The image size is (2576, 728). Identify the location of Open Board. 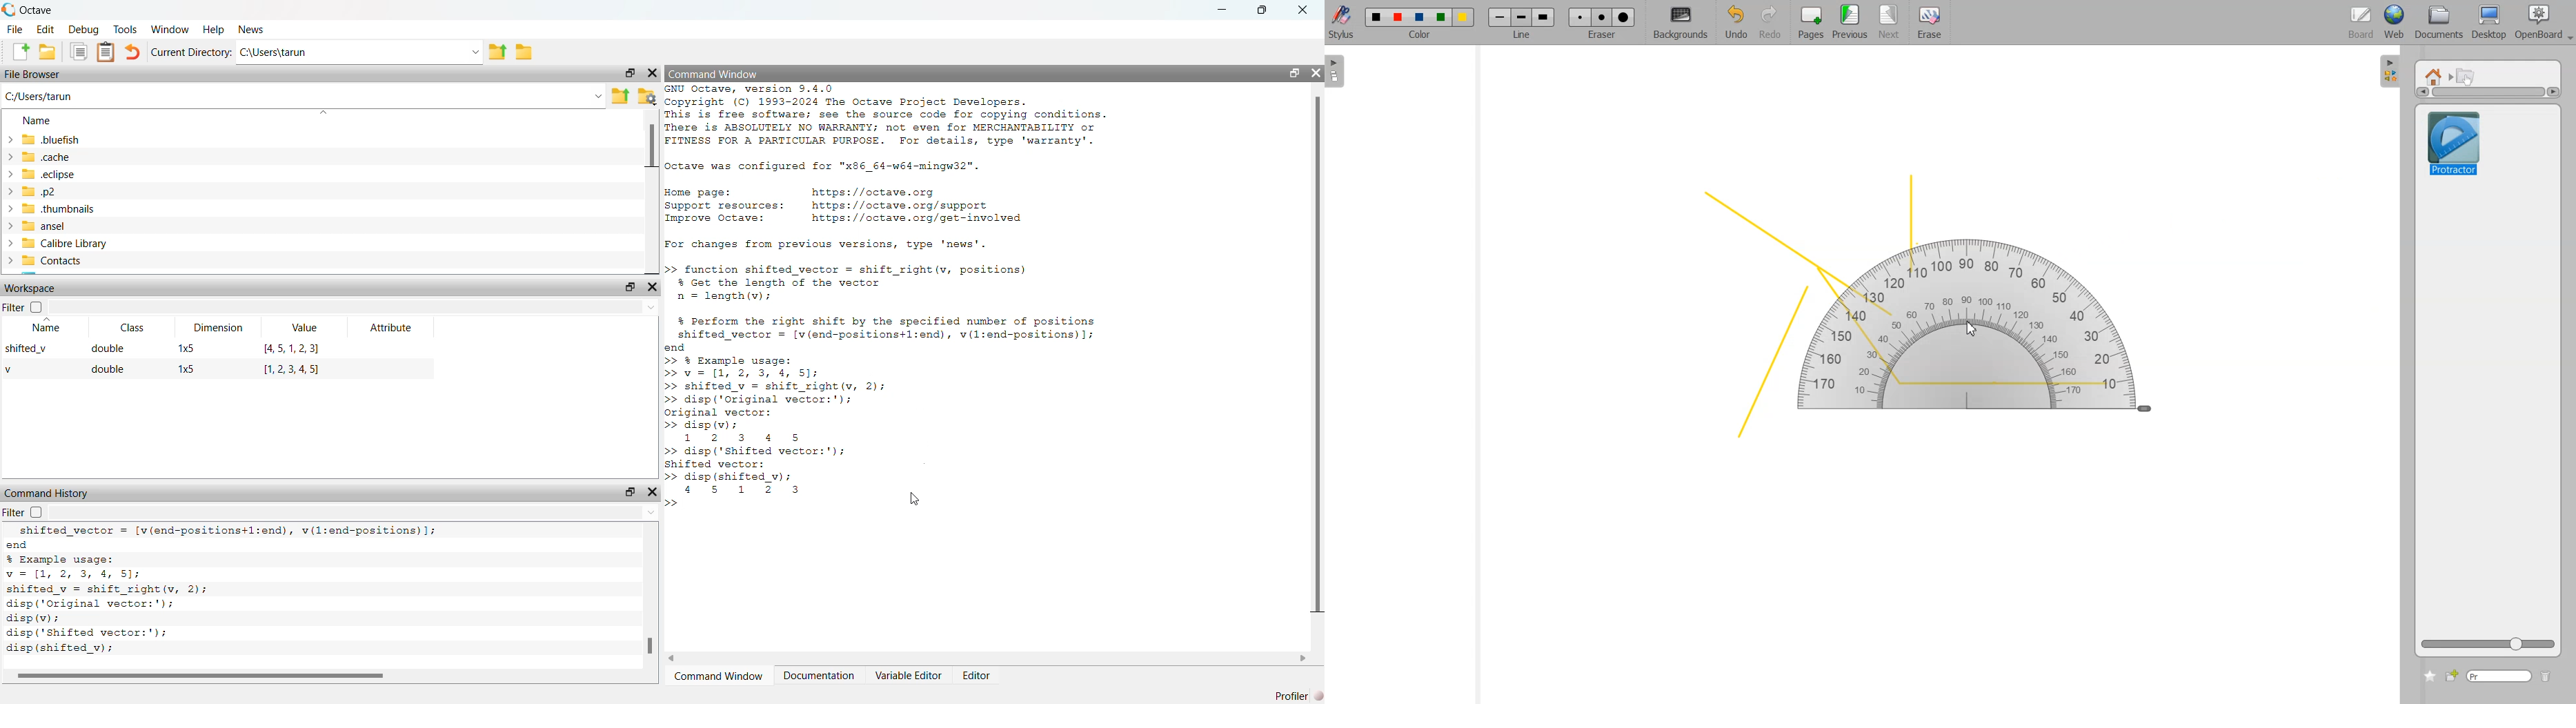
(2544, 23).